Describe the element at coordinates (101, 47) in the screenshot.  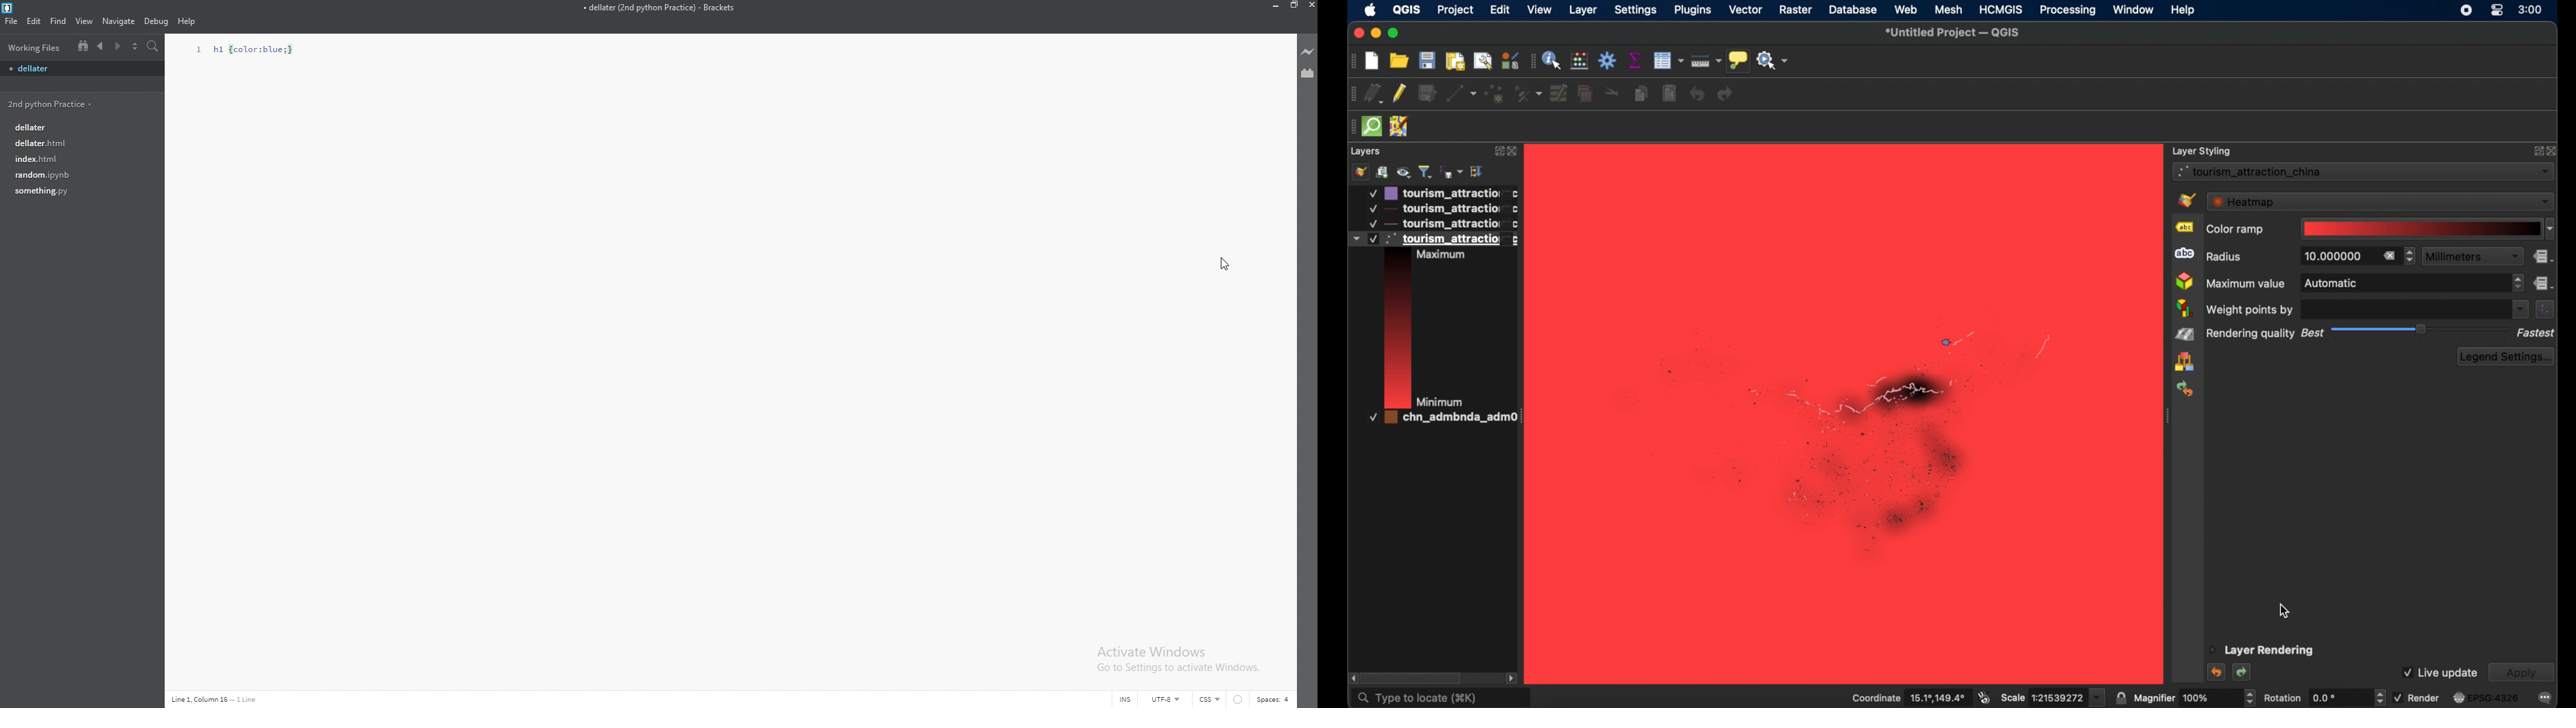
I see `previous` at that location.